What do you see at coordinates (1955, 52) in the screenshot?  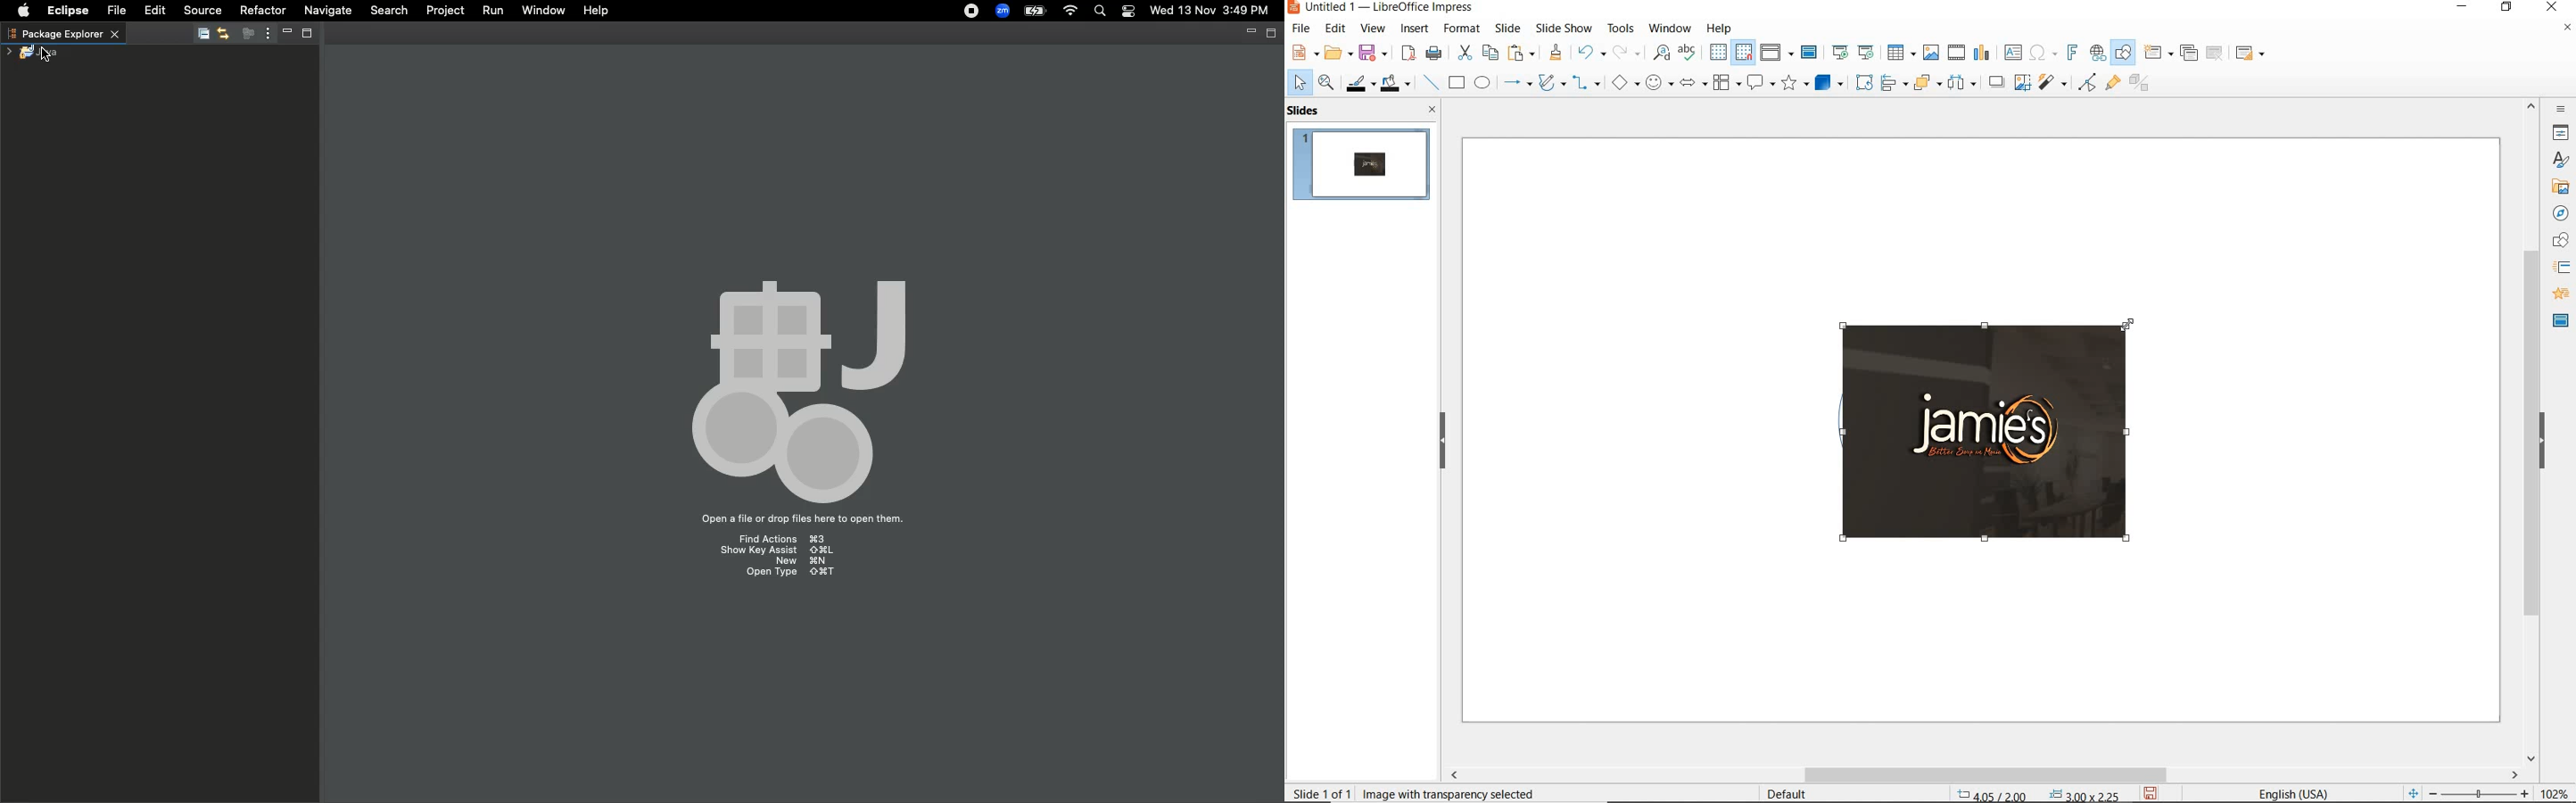 I see `insert video` at bounding box center [1955, 52].